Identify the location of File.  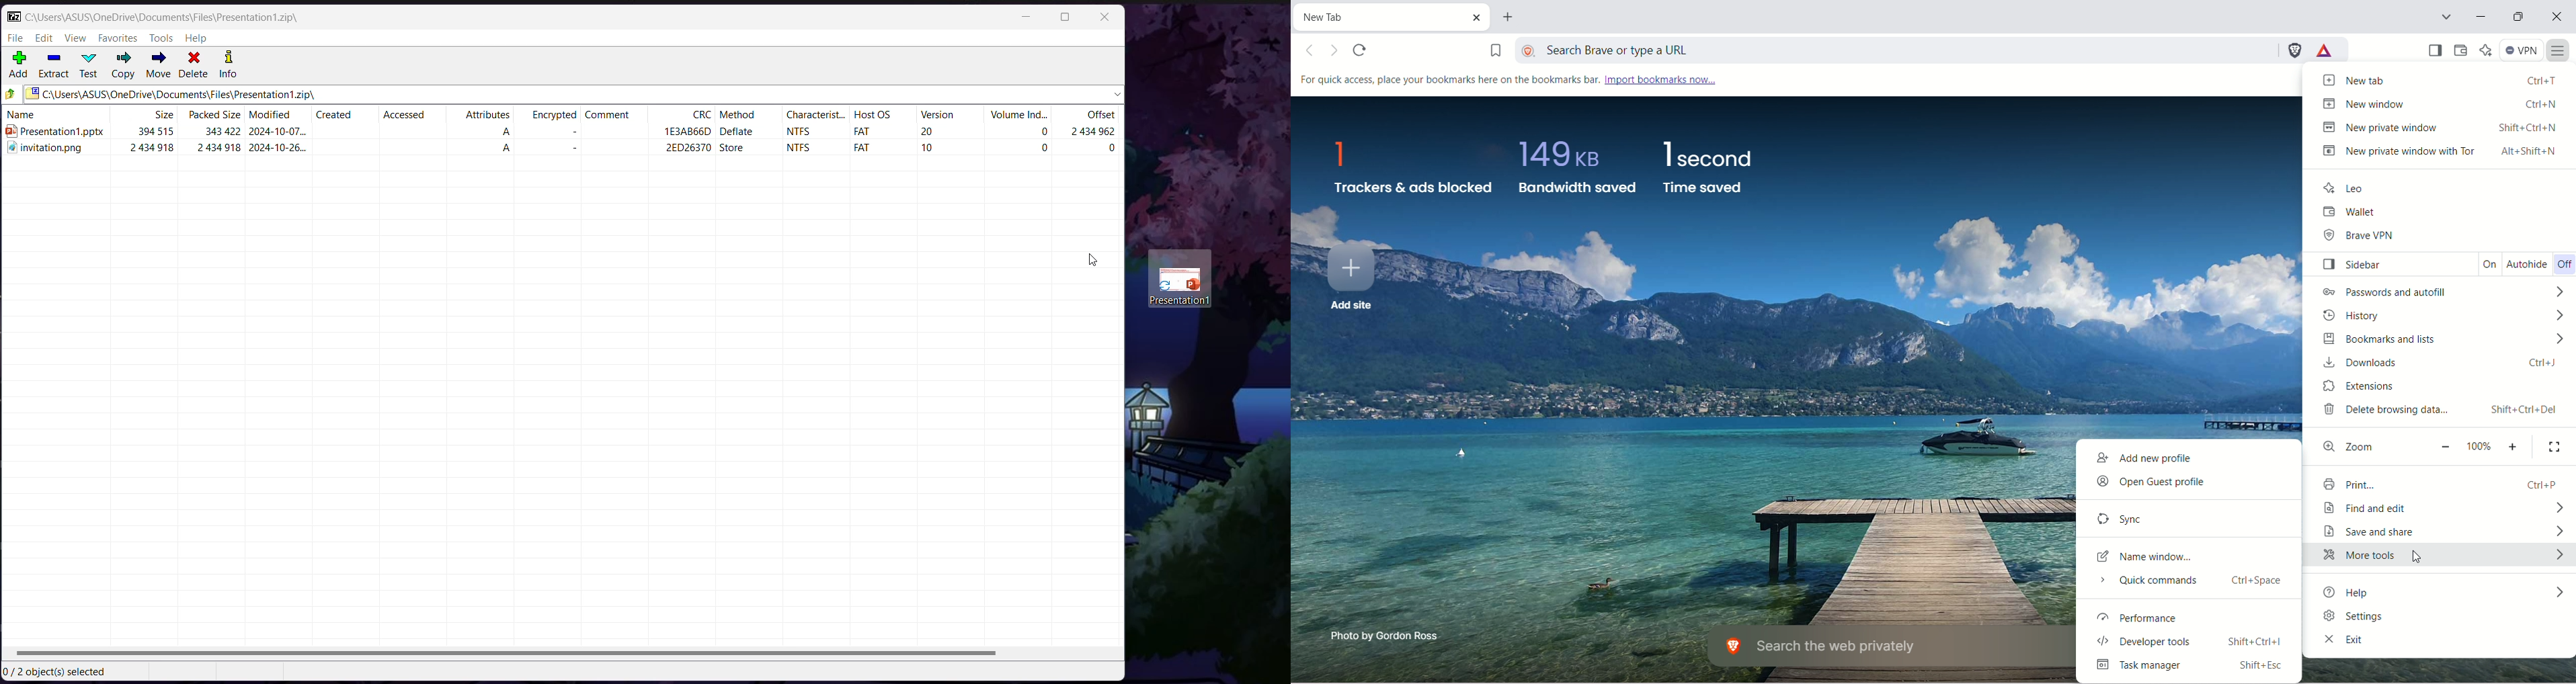
(15, 39).